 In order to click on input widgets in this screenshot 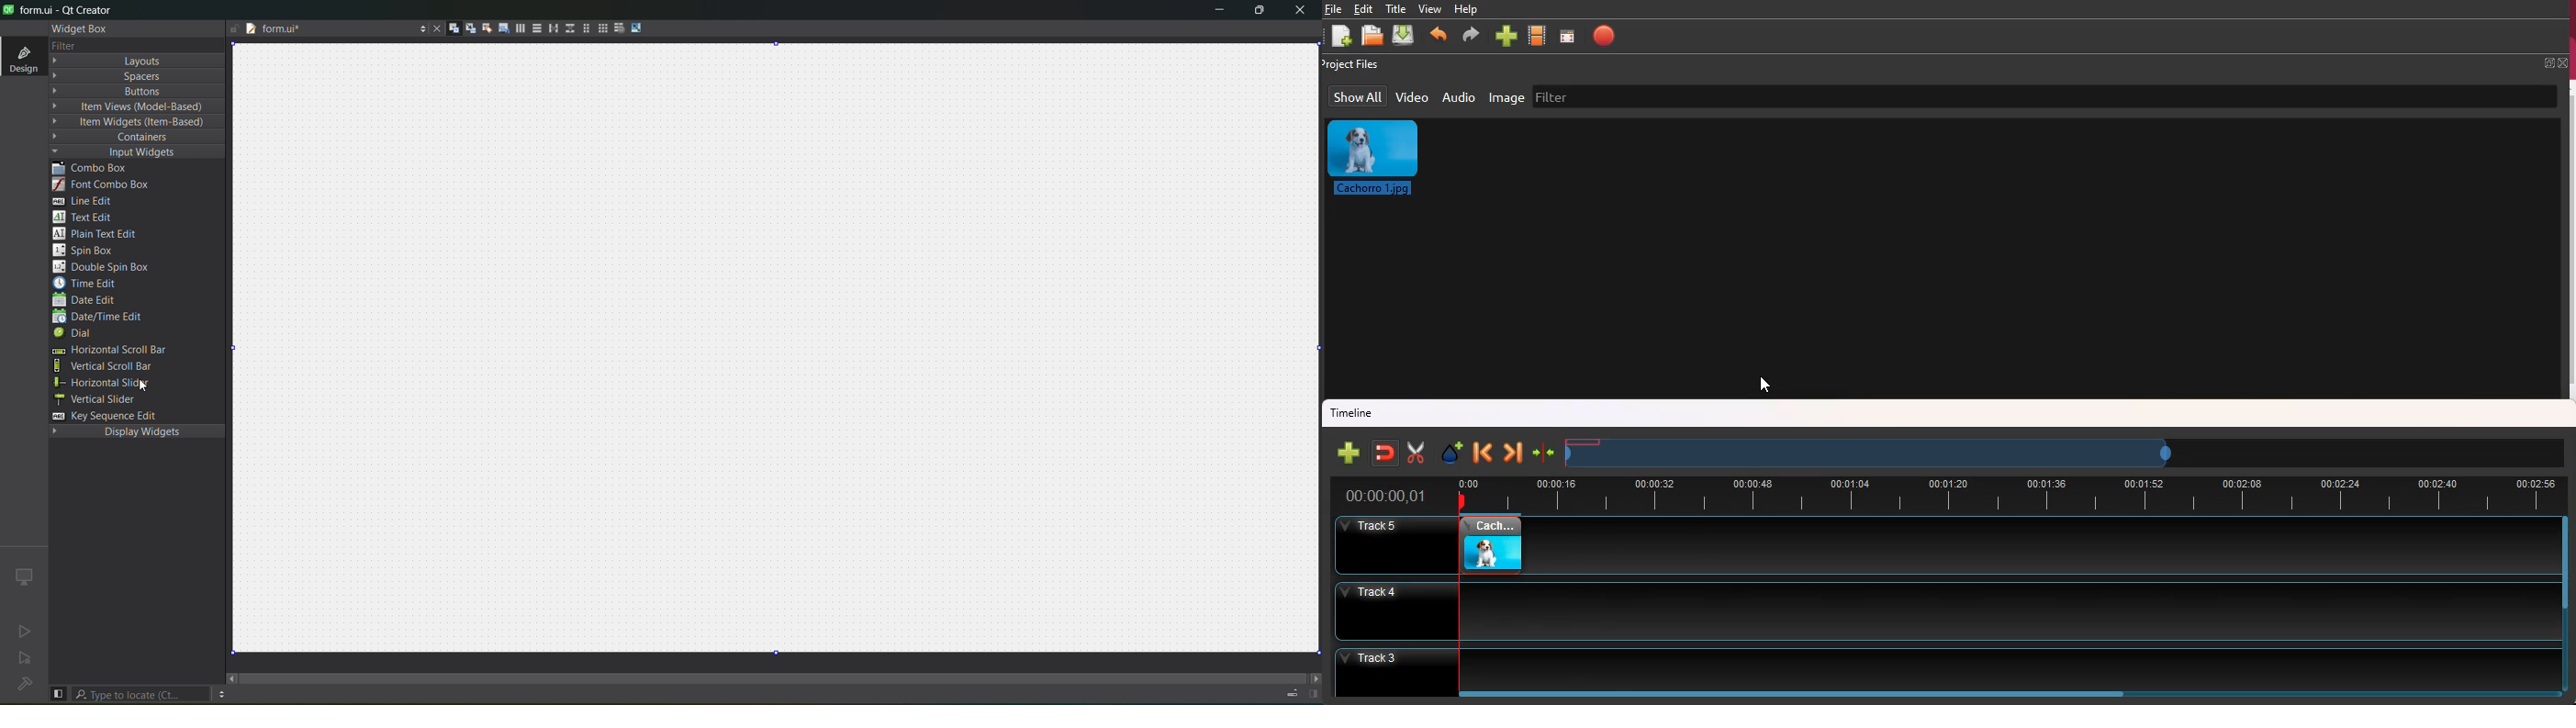, I will do `click(124, 151)`.